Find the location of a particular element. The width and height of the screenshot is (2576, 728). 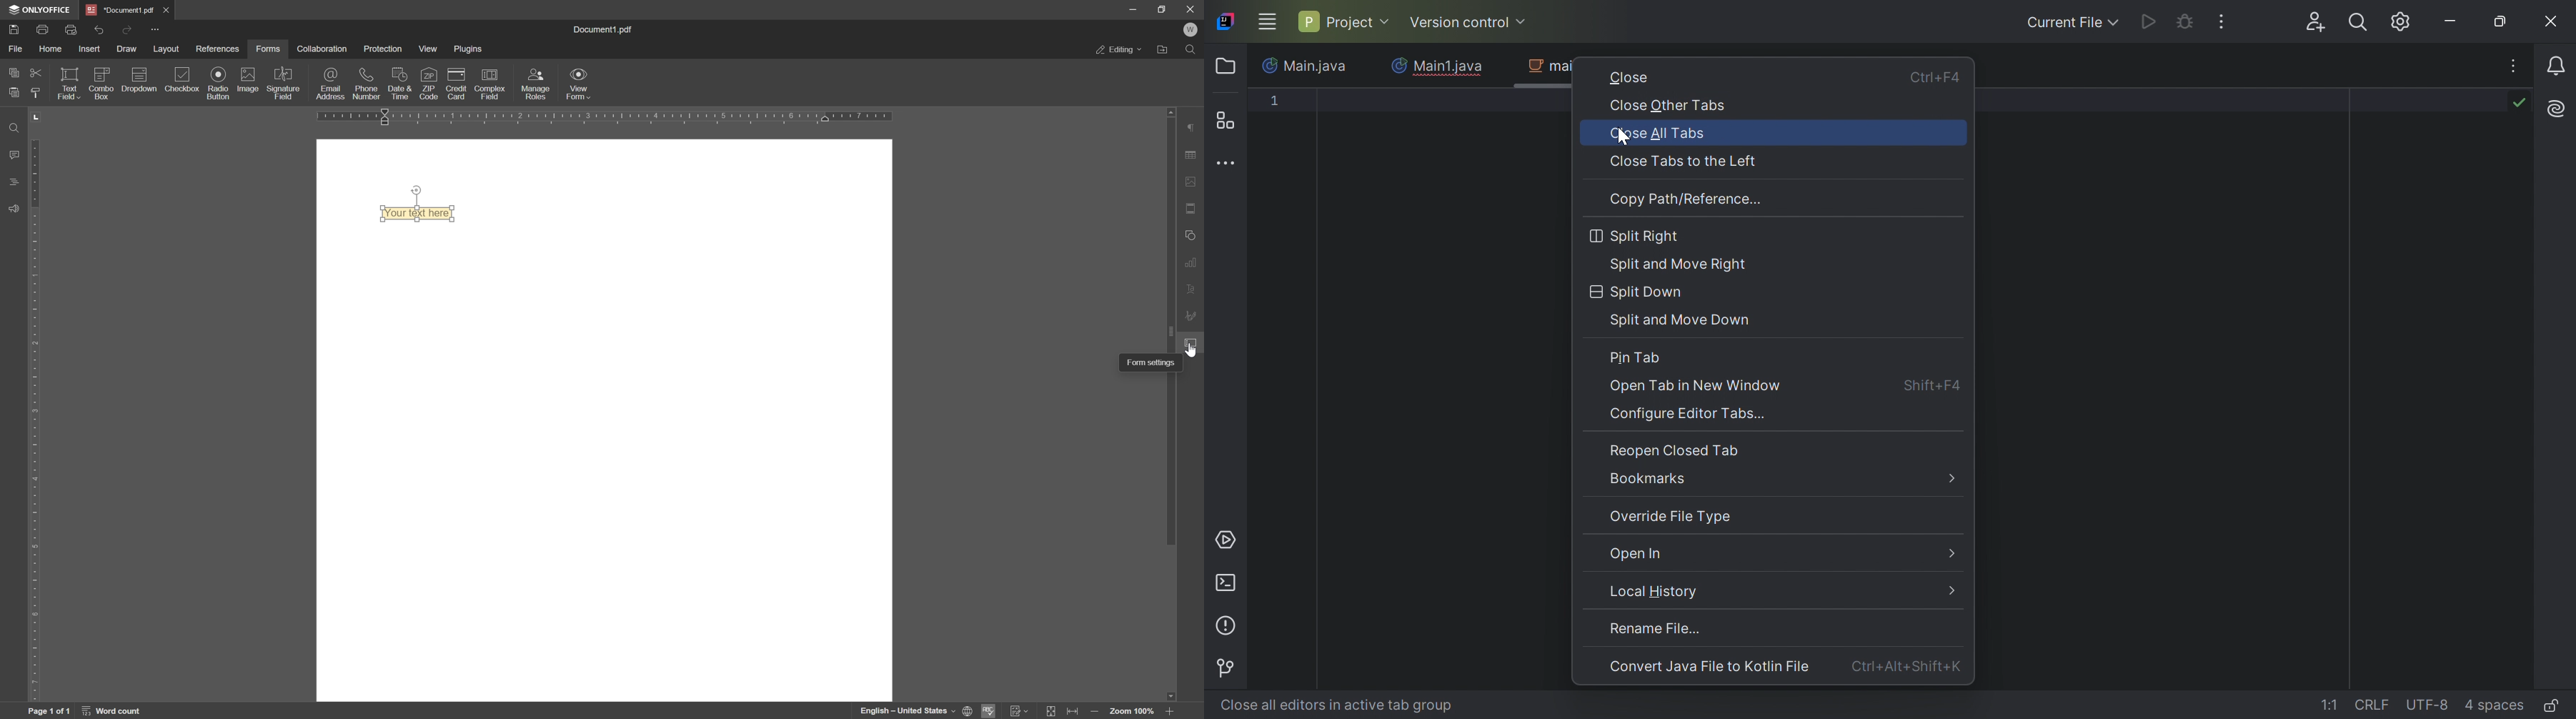

copy style is located at coordinates (36, 93).